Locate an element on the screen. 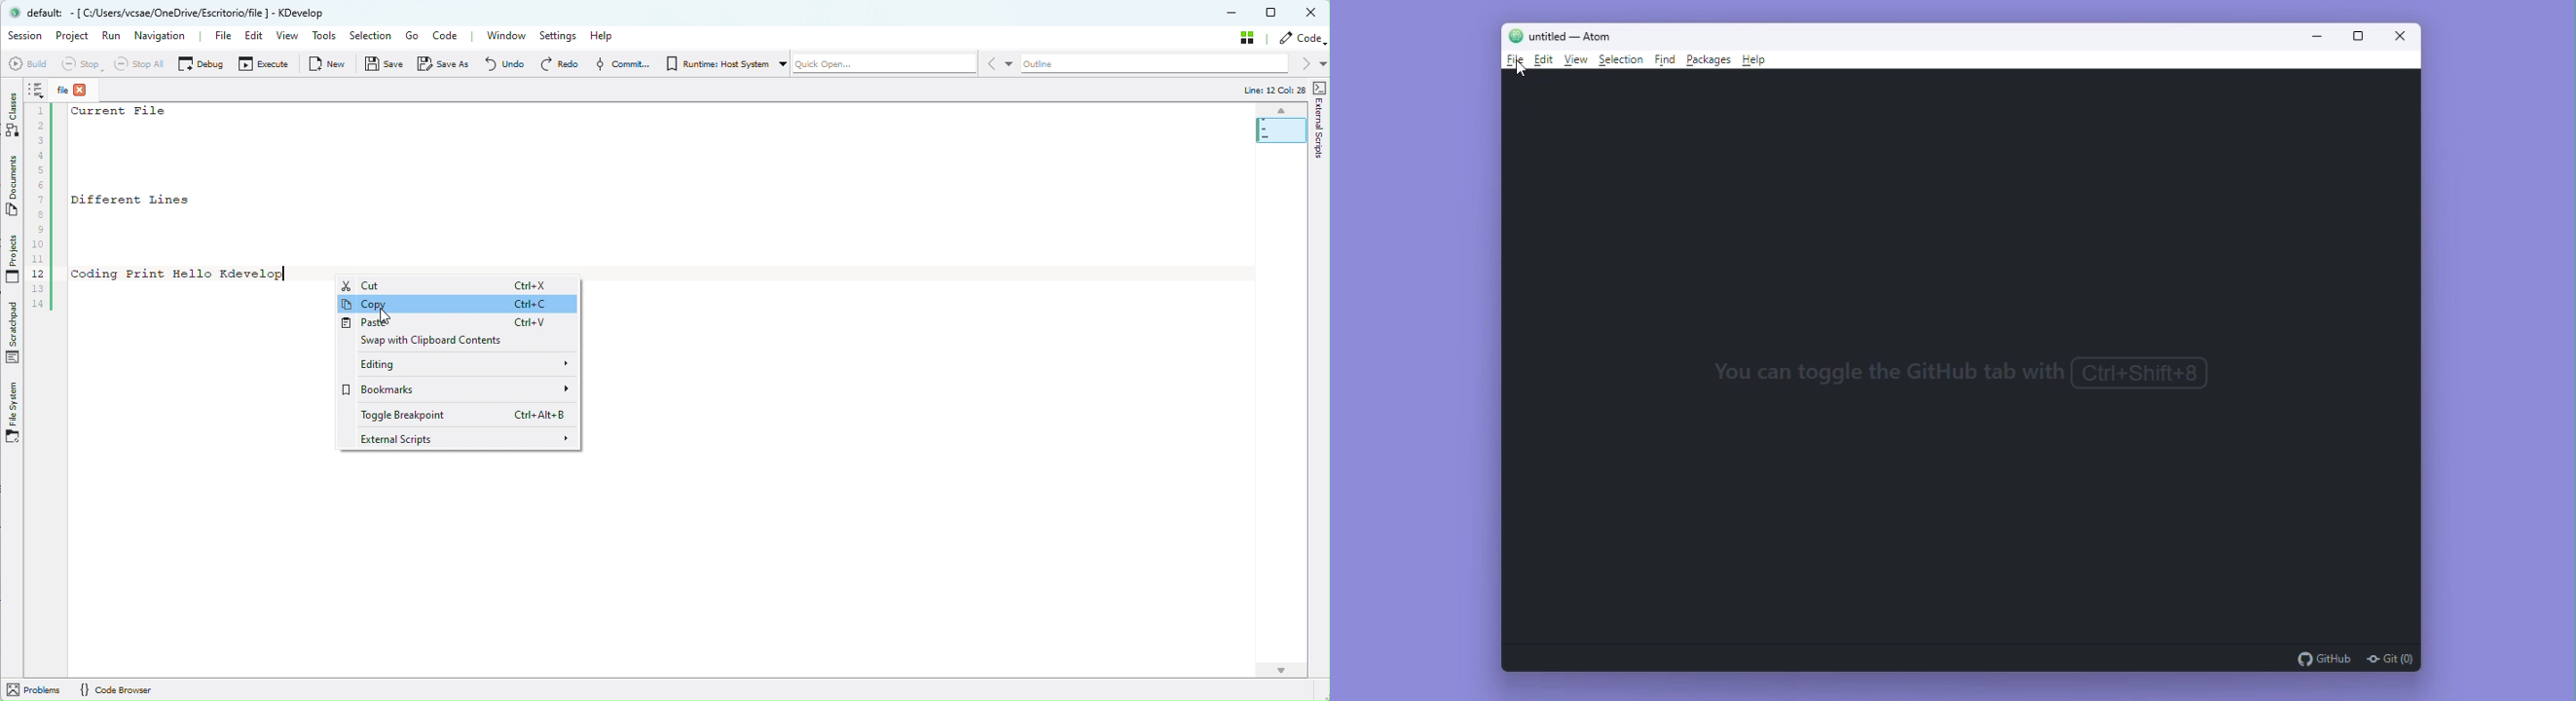 The width and height of the screenshot is (2576, 728). Close is located at coordinates (2395, 37).